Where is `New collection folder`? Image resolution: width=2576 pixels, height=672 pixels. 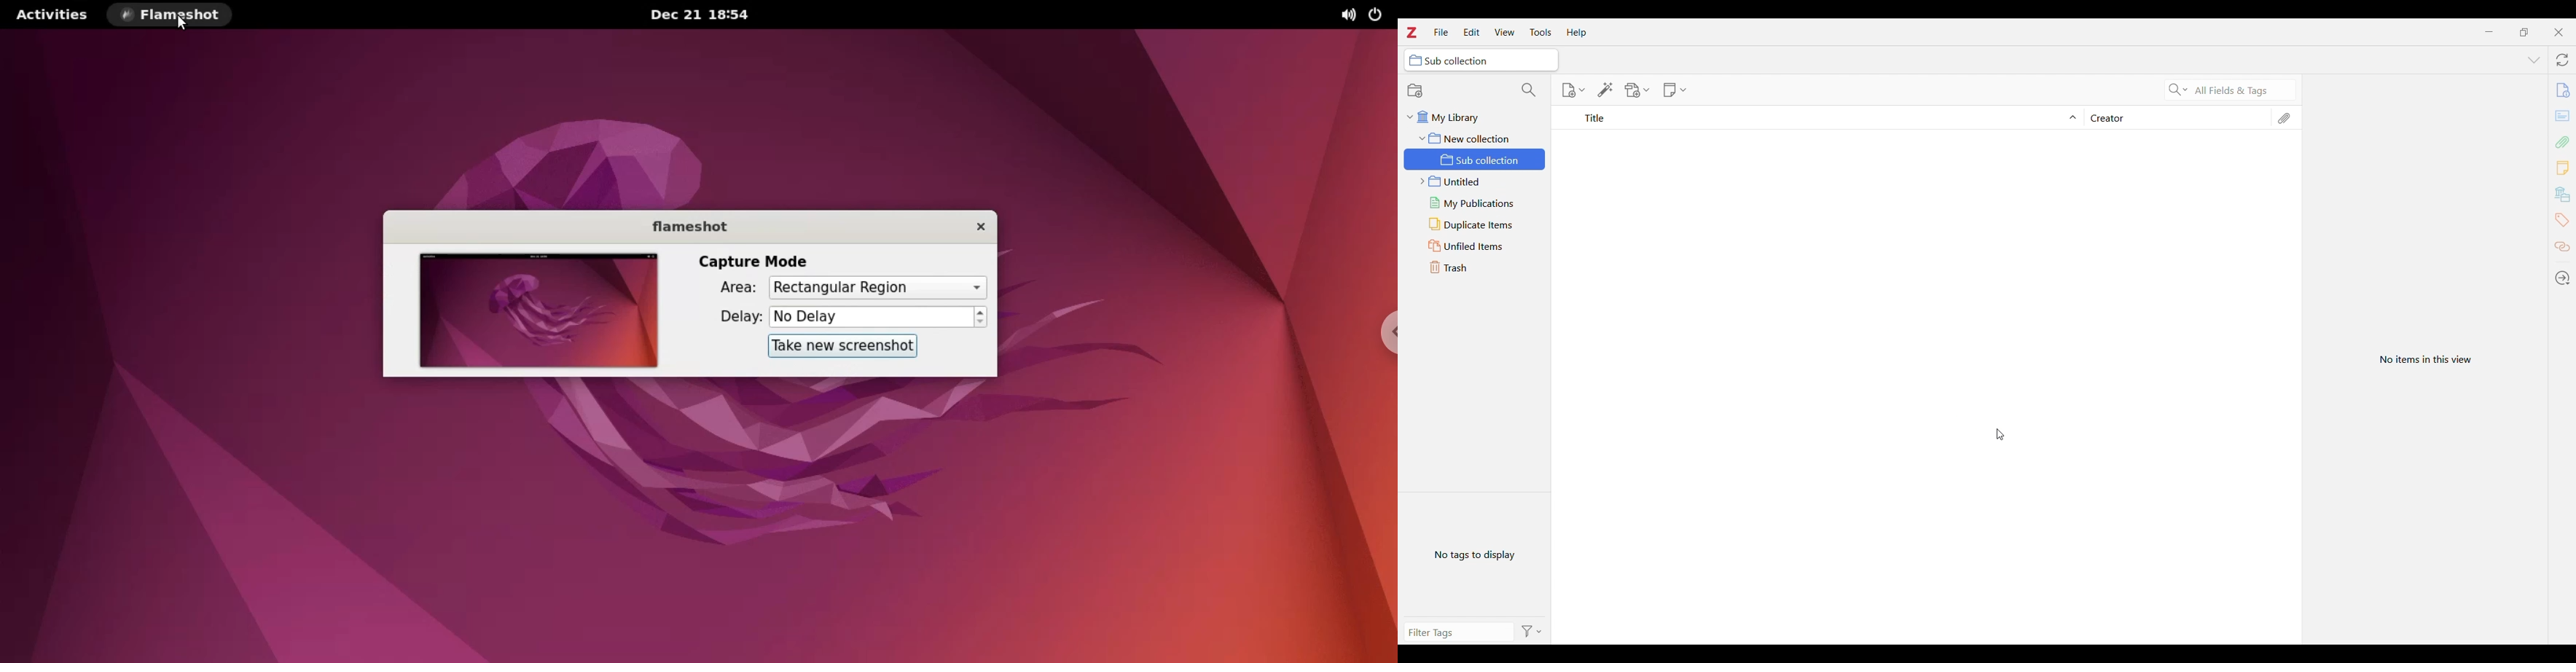
New collection folder is located at coordinates (1474, 138).